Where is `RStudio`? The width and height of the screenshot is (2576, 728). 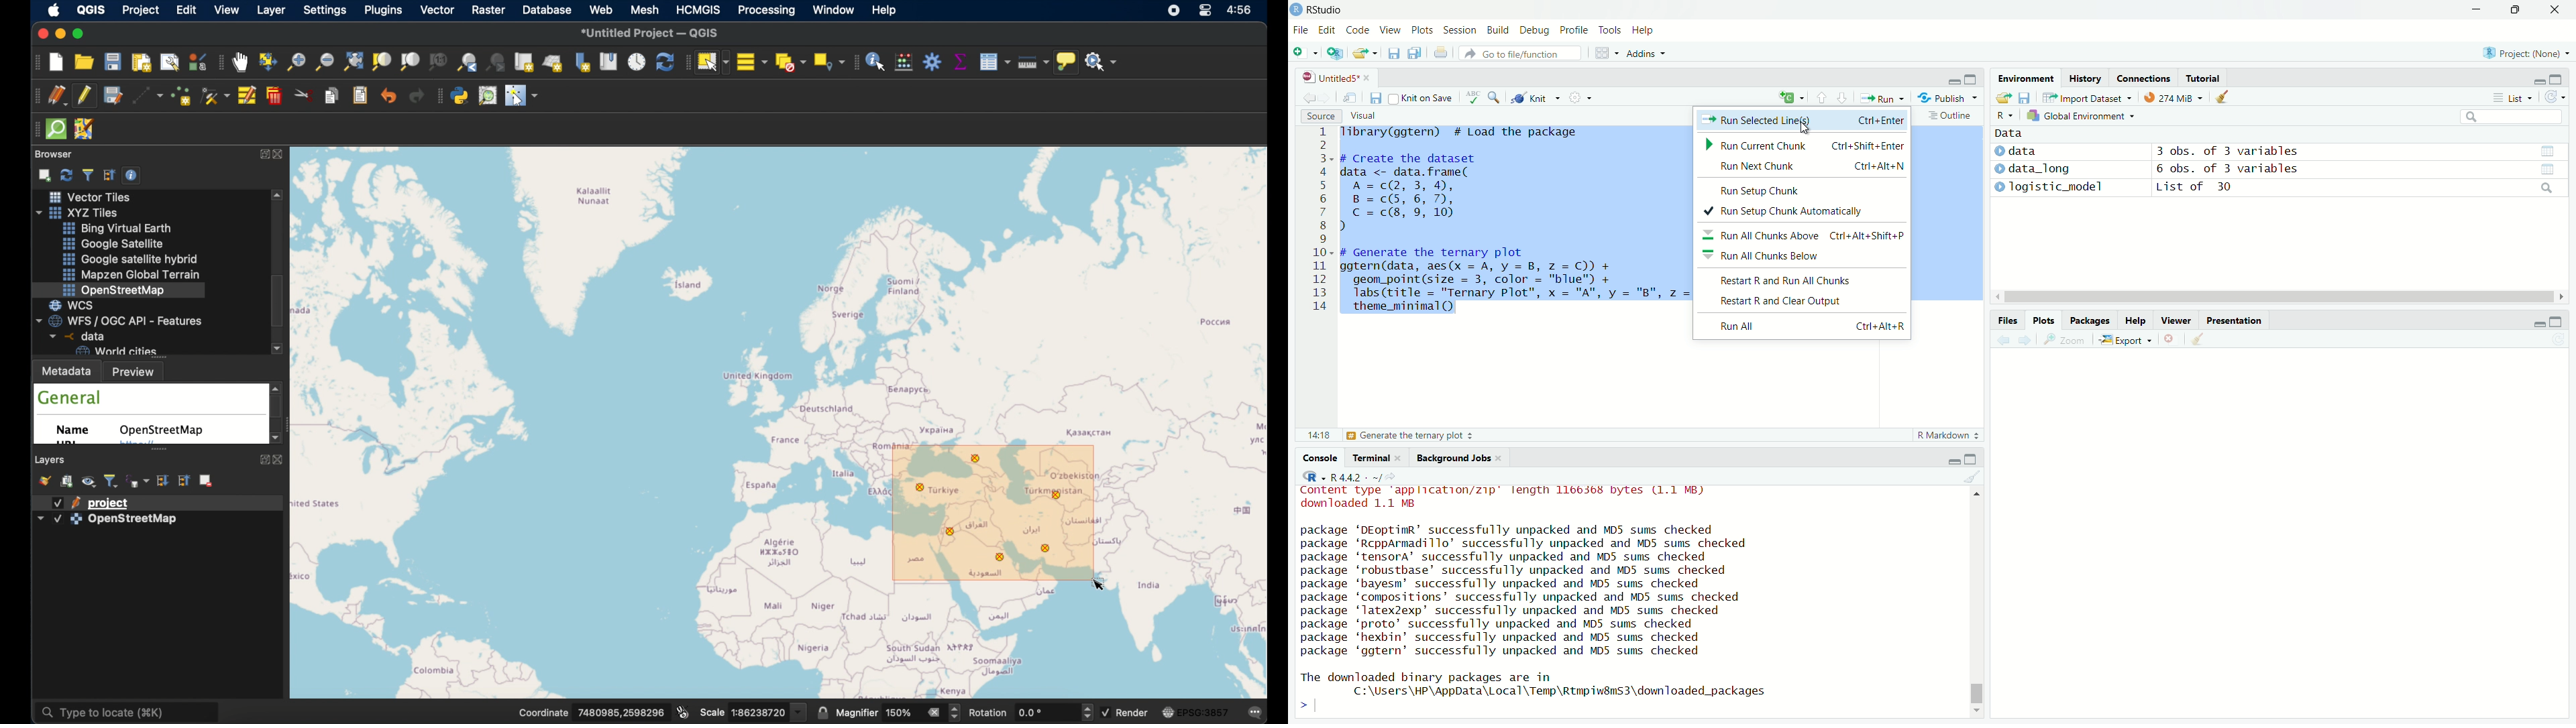
RStudio is located at coordinates (1320, 9).